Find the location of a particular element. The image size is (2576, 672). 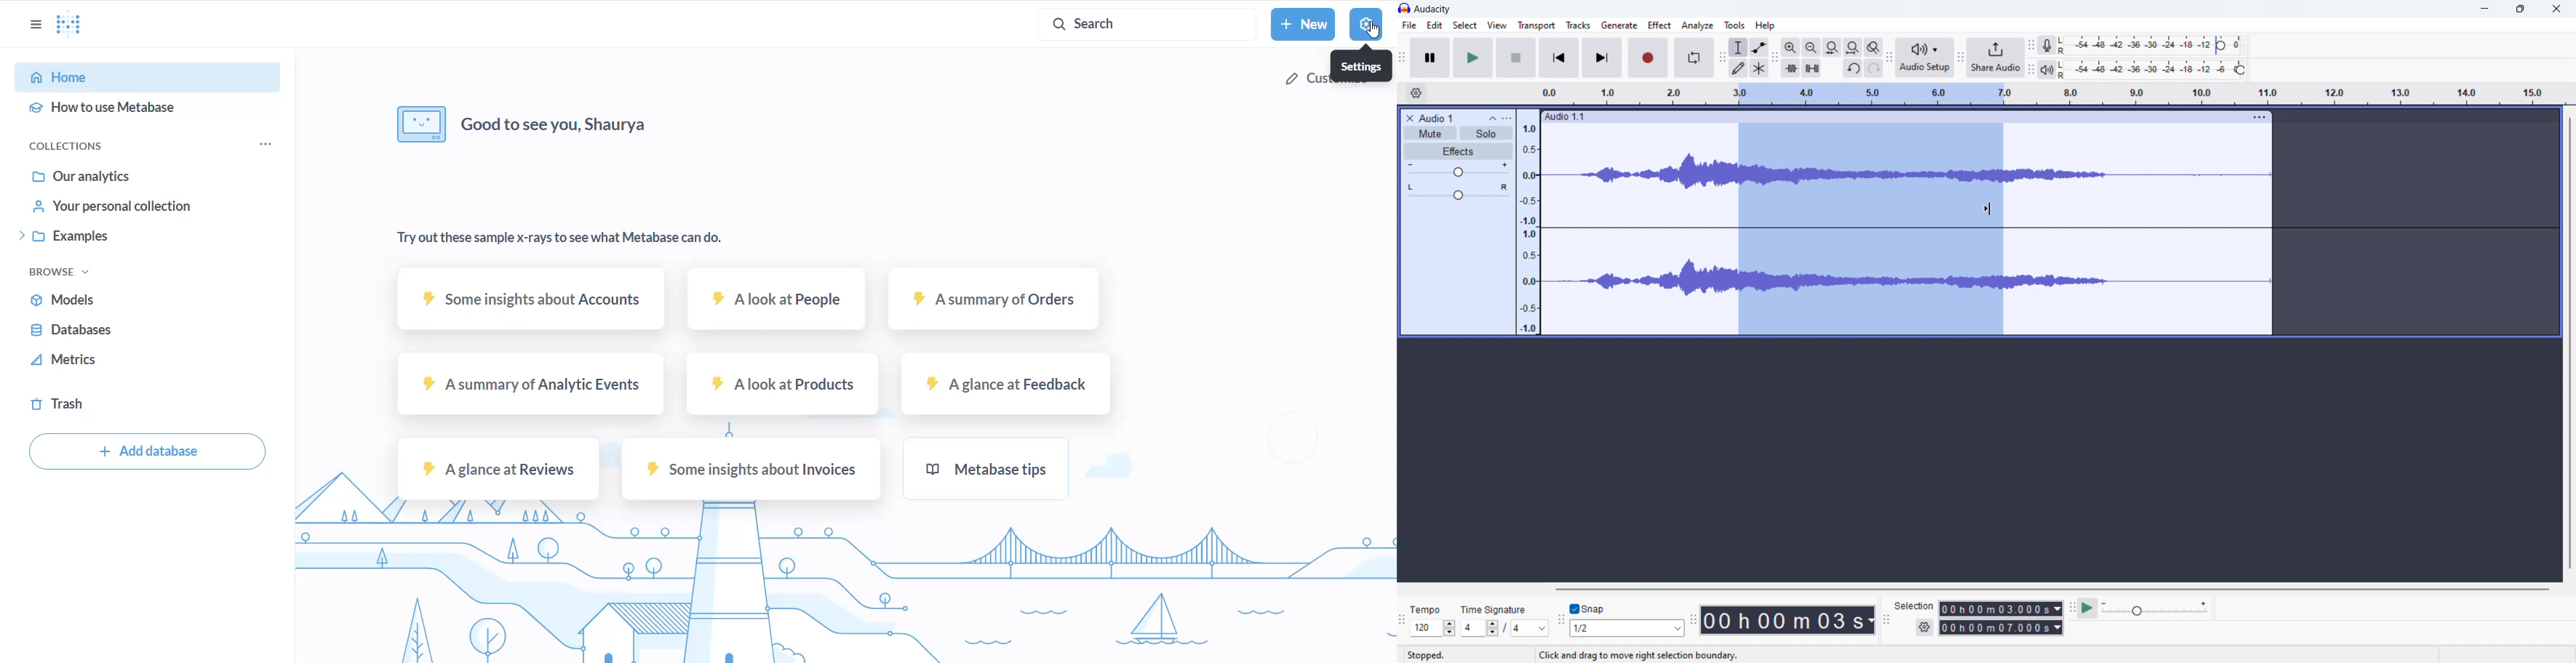

more options is located at coordinates (1511, 116).